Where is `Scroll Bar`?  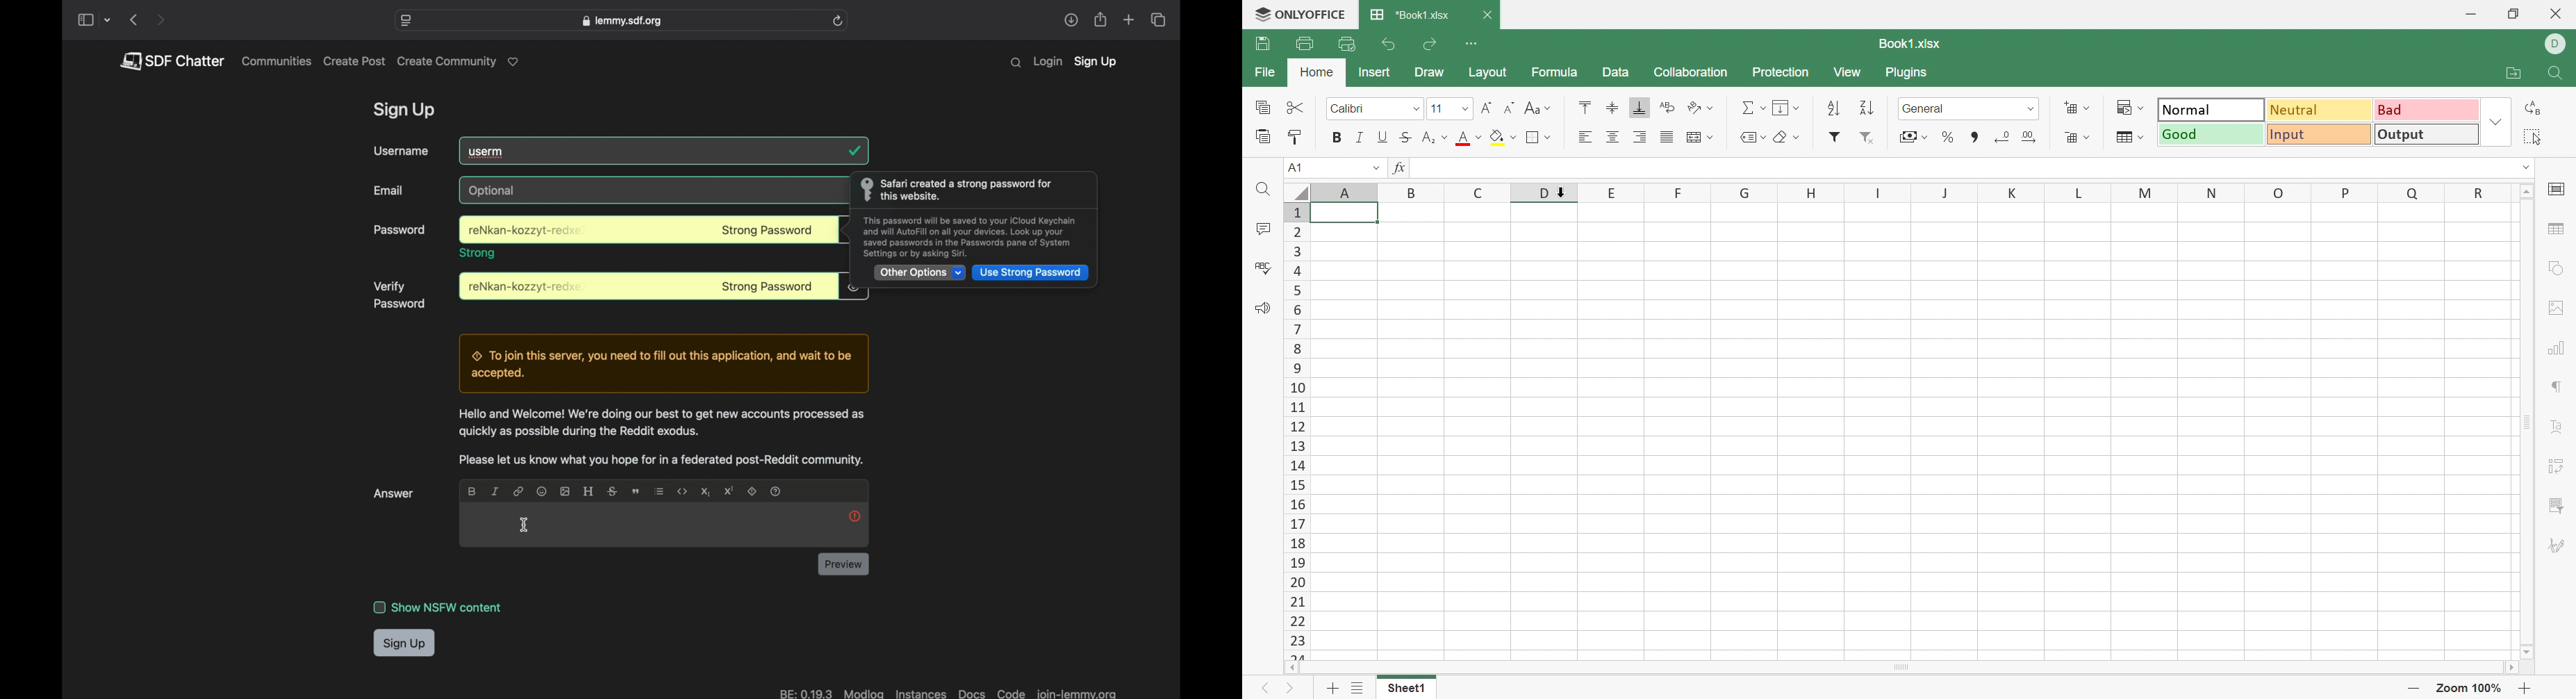 Scroll Bar is located at coordinates (2527, 421).